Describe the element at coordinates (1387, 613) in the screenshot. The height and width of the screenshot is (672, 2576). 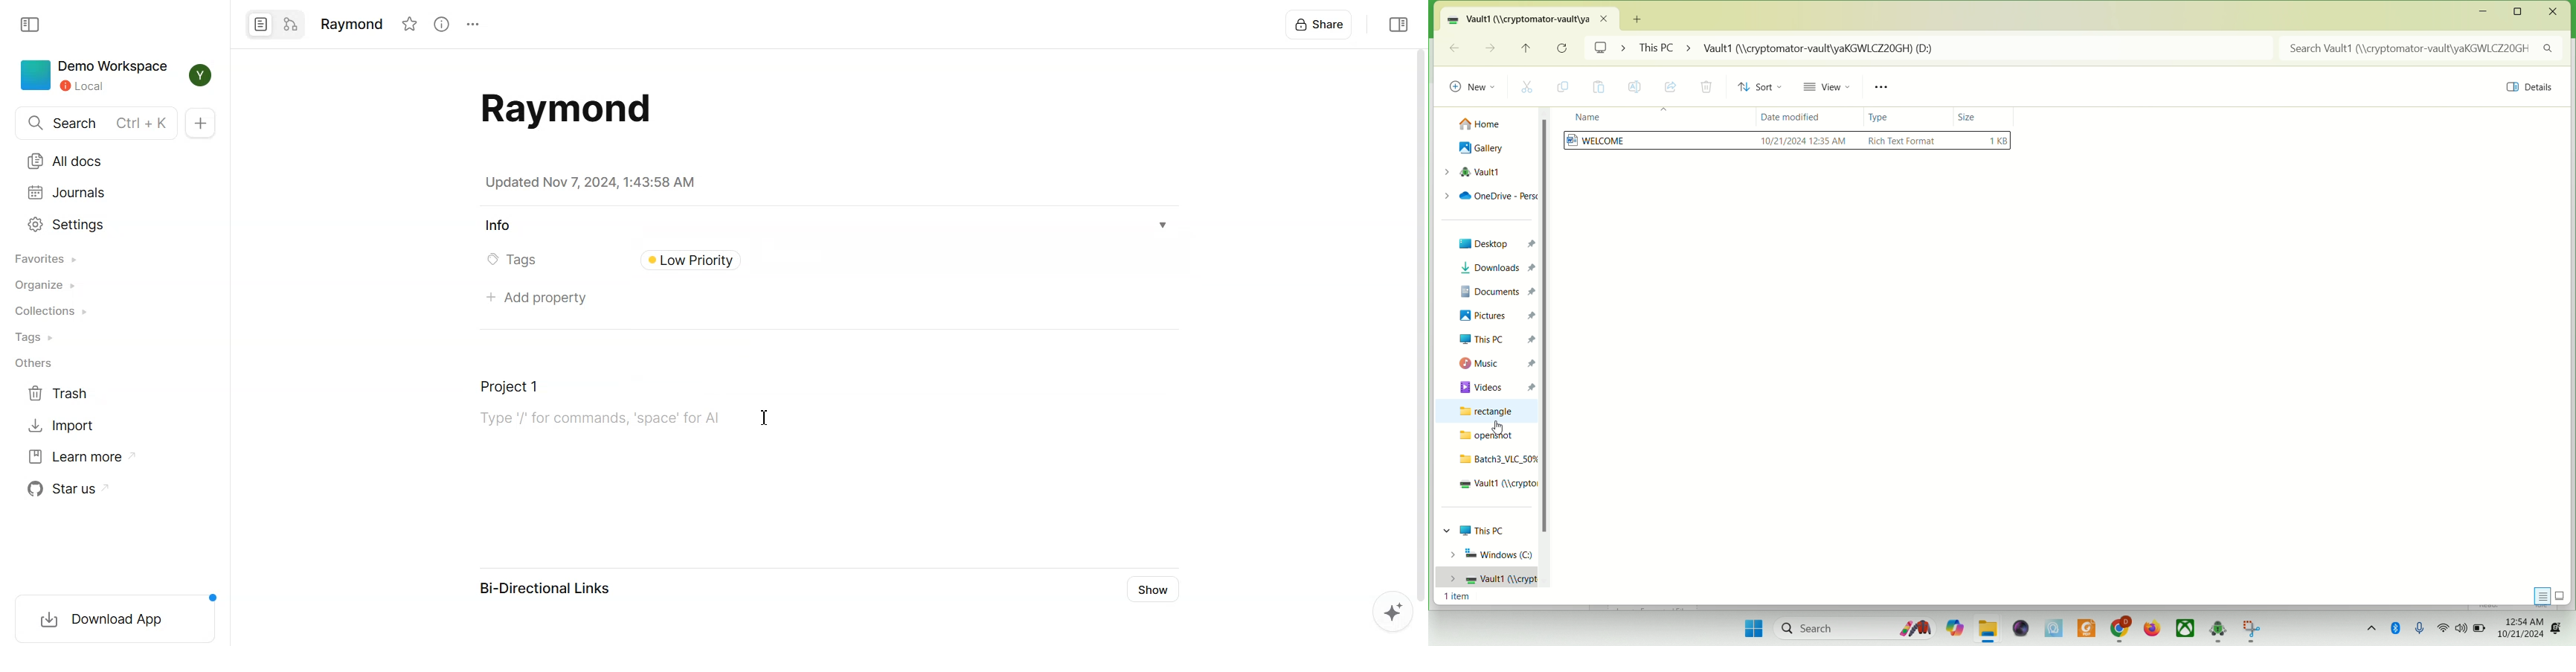
I see `Suggestion` at that location.